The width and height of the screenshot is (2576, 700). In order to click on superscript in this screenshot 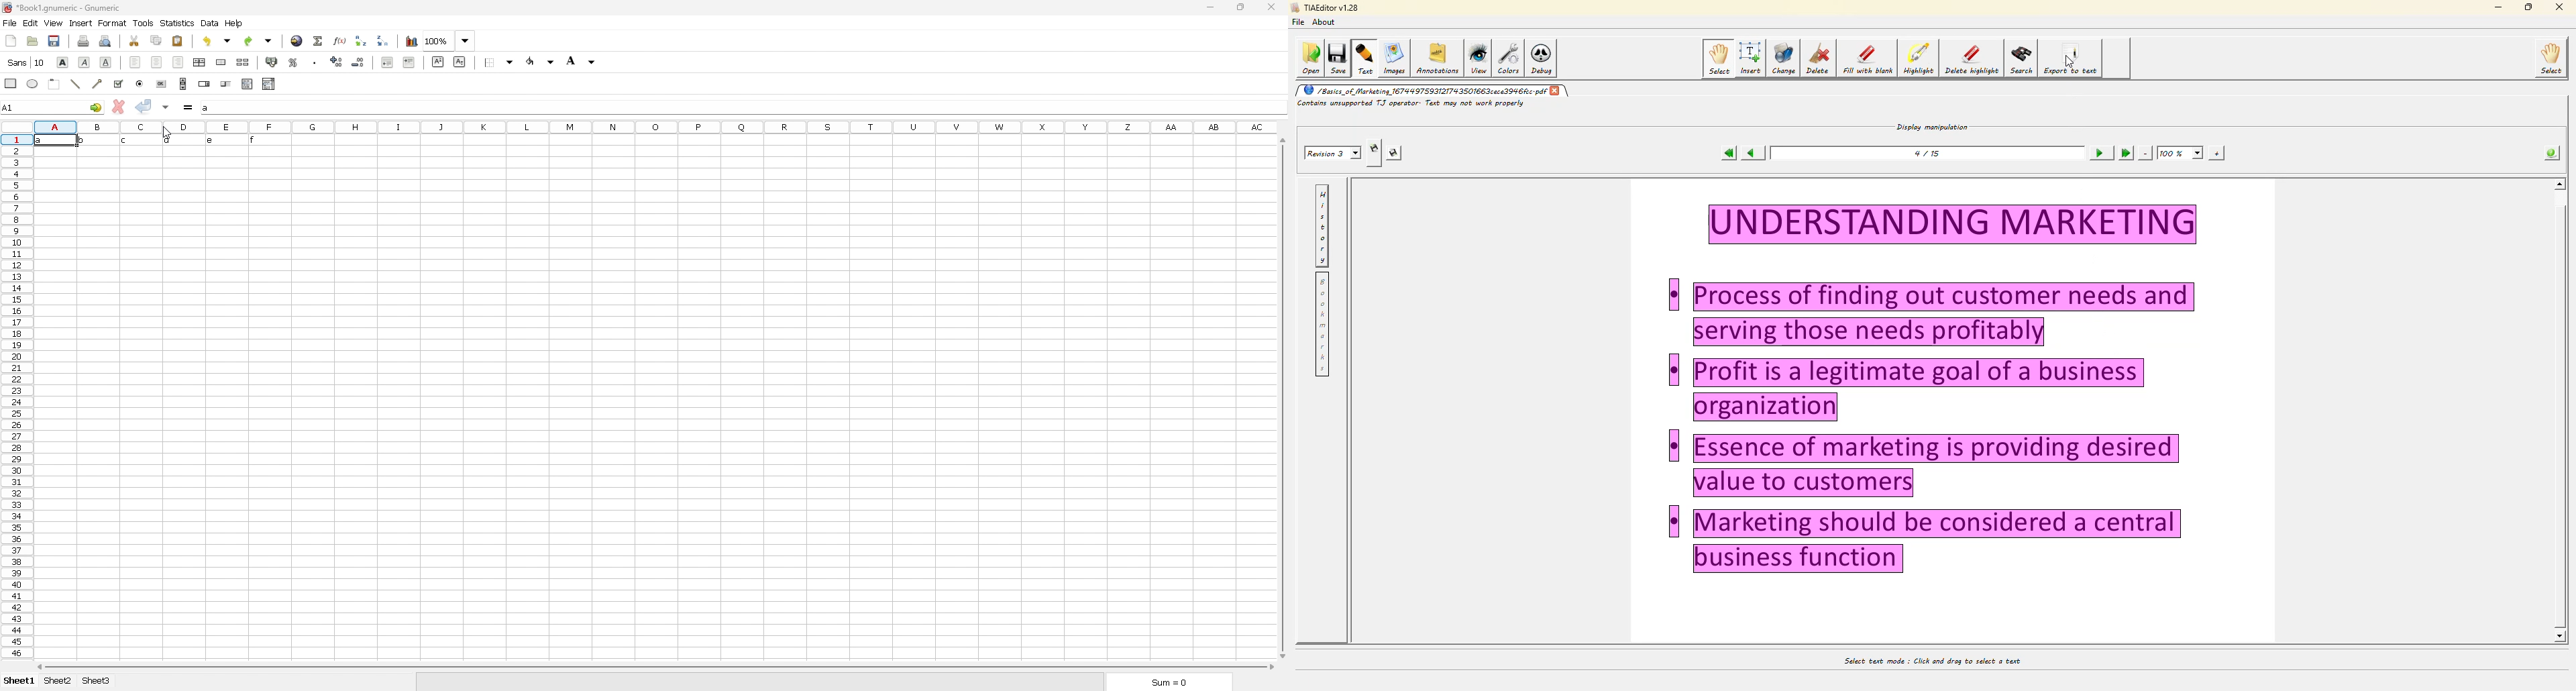, I will do `click(437, 62)`.